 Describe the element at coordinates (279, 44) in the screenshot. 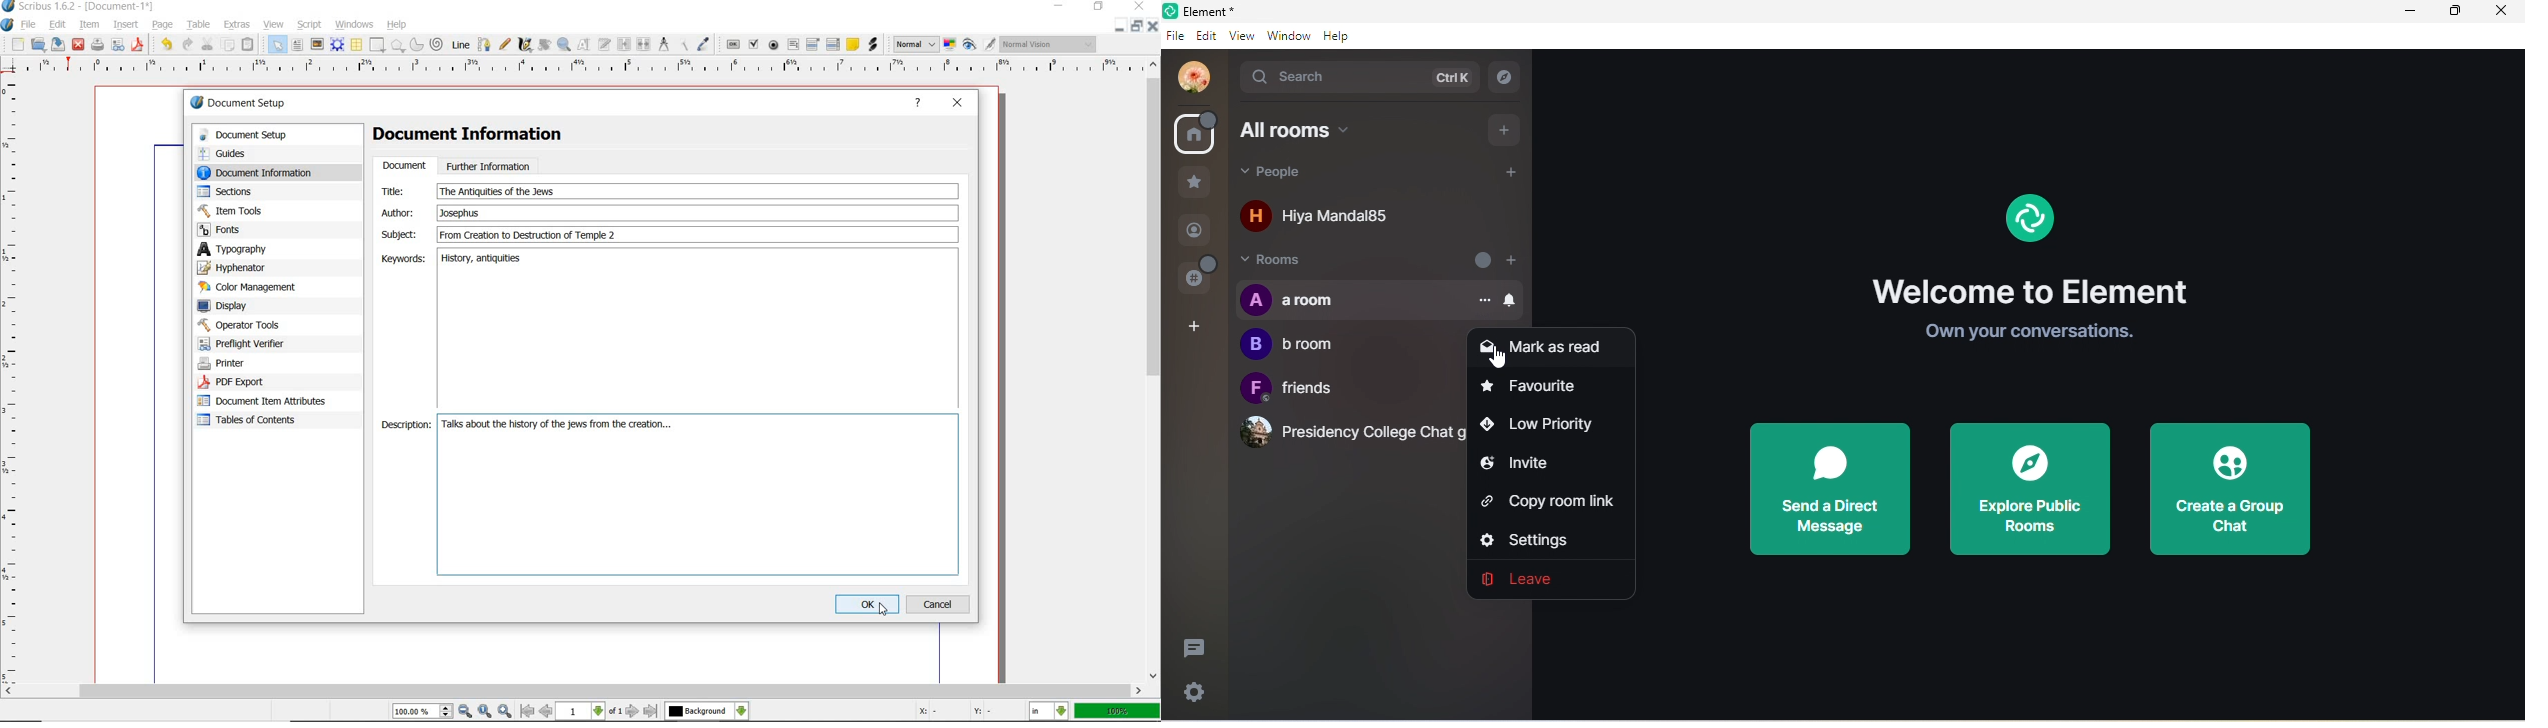

I see `select` at that location.